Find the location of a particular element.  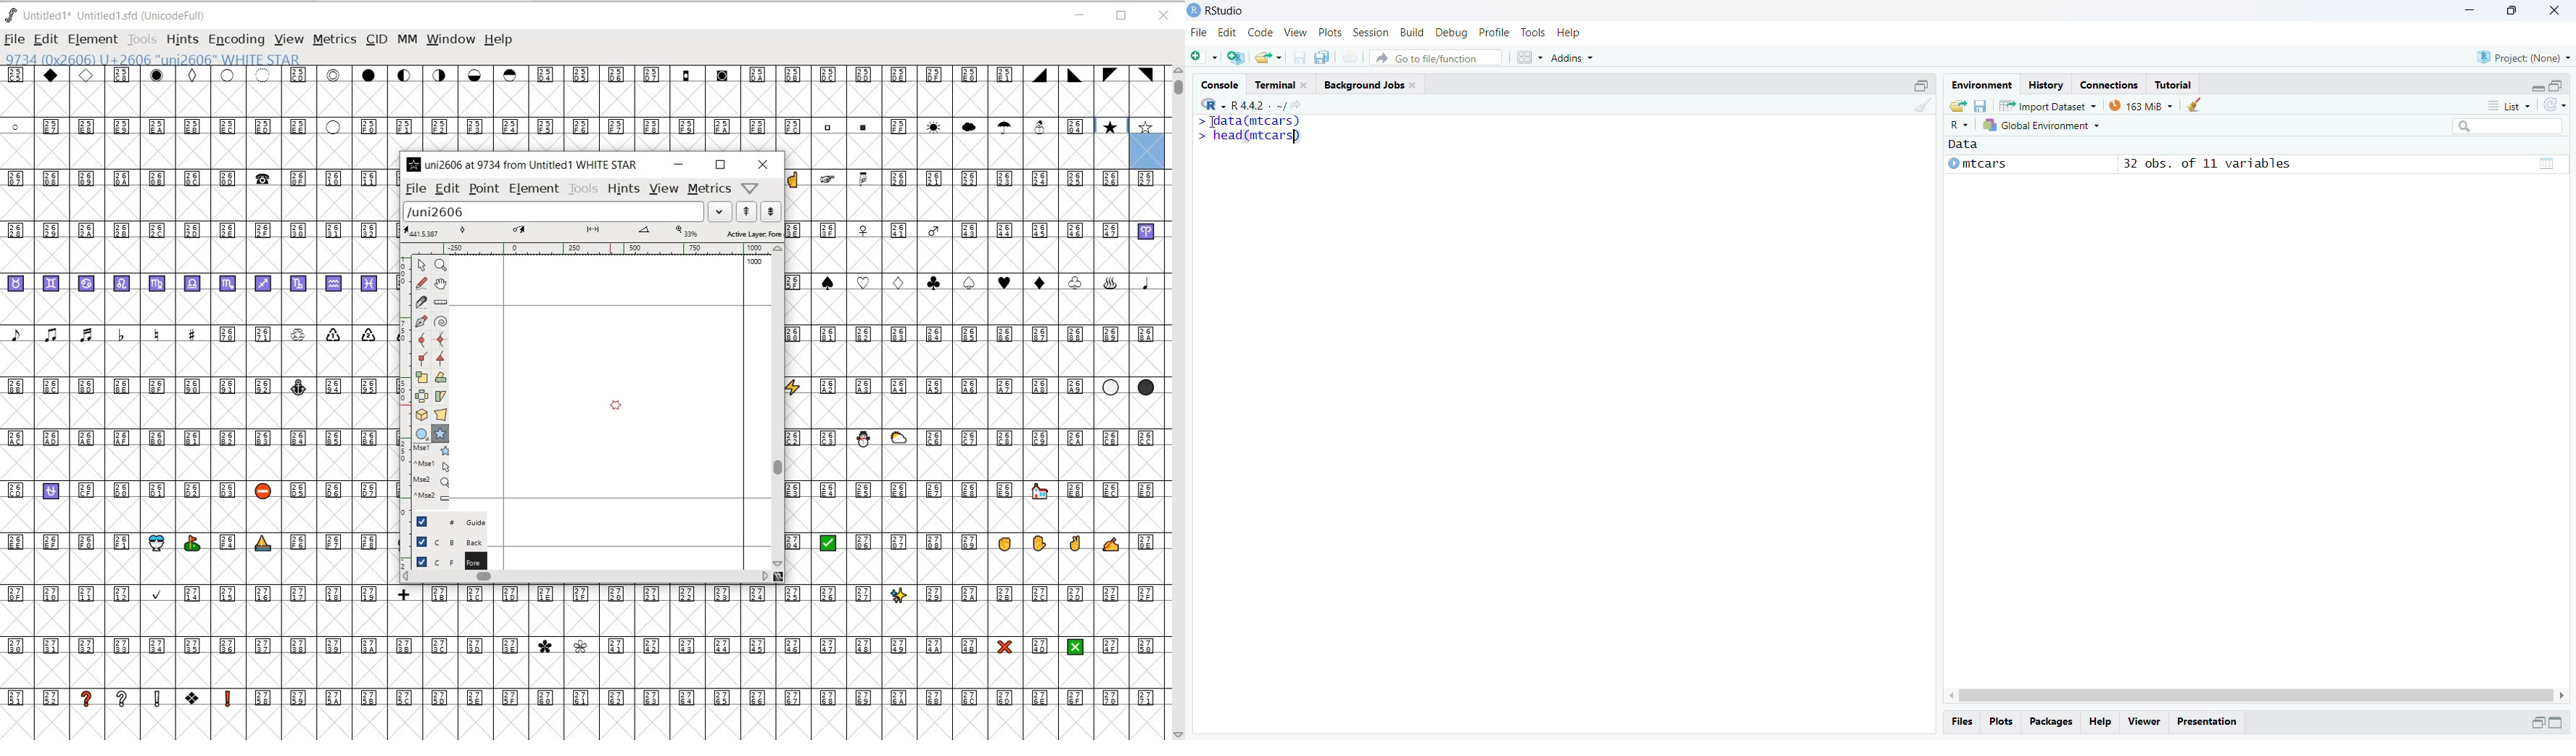

minimise is located at coordinates (2472, 9).